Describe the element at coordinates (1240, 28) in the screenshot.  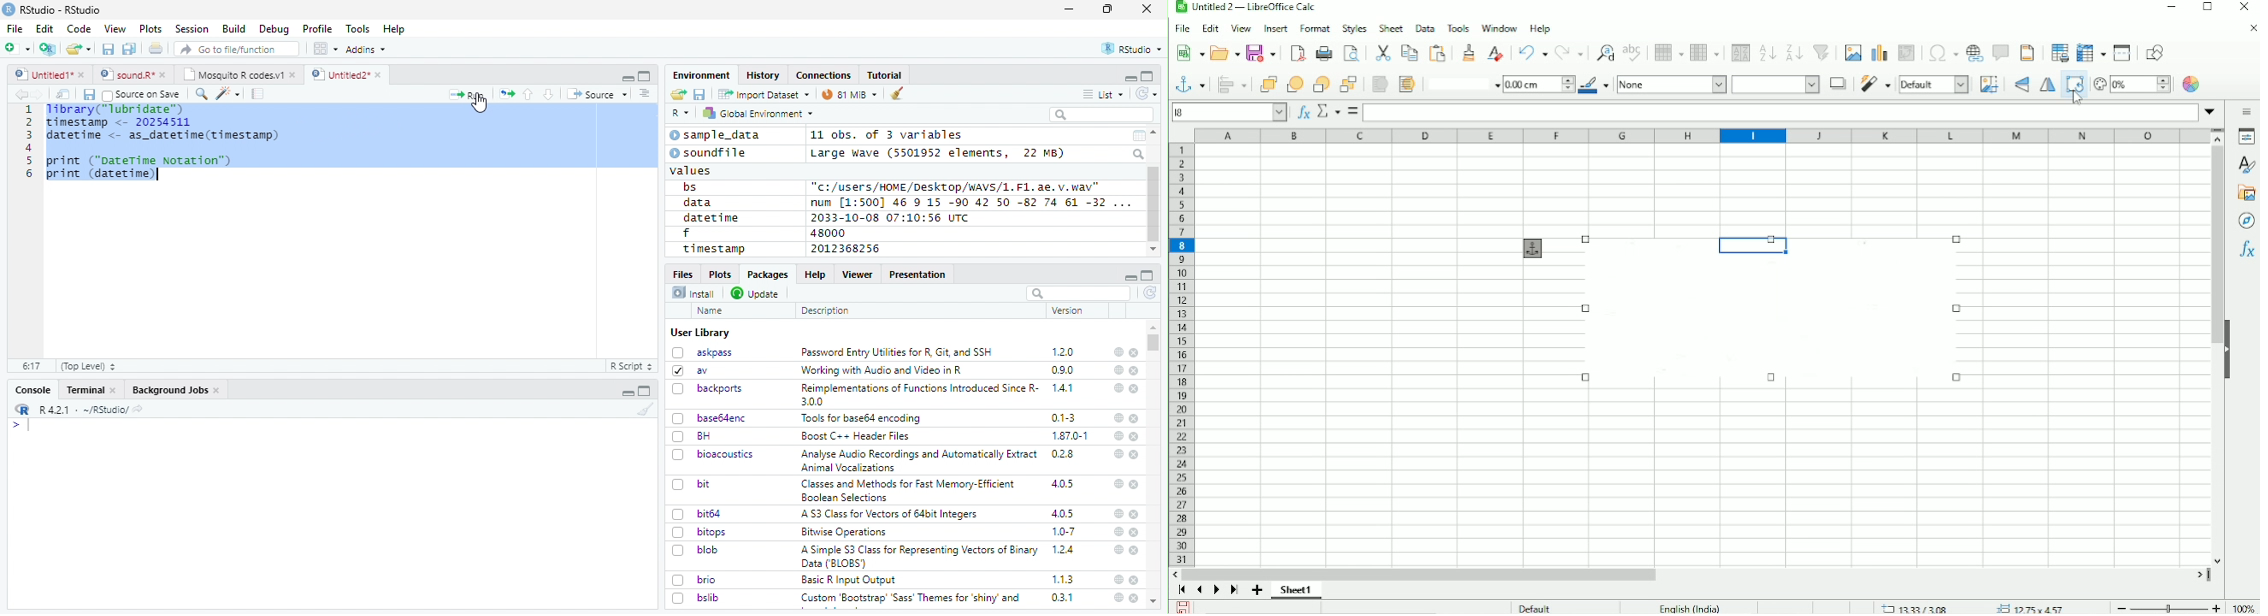
I see `View` at that location.